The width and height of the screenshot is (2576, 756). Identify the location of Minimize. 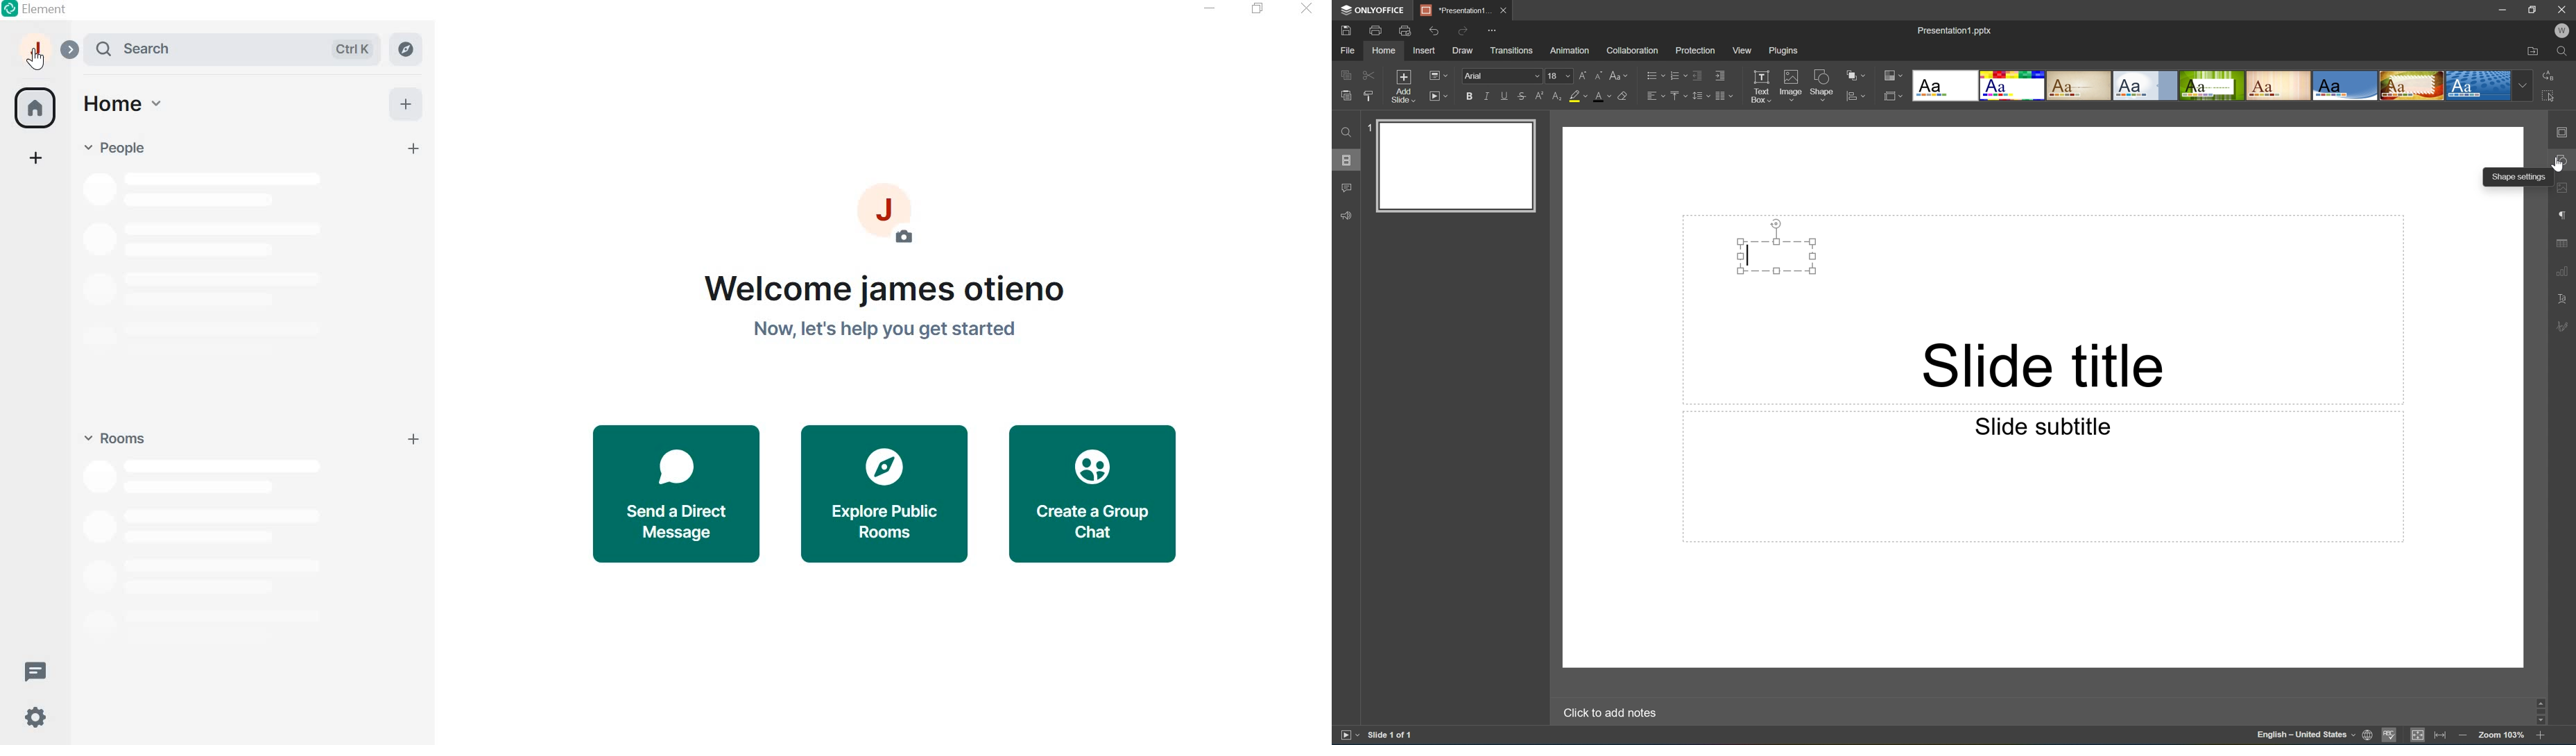
(2506, 10).